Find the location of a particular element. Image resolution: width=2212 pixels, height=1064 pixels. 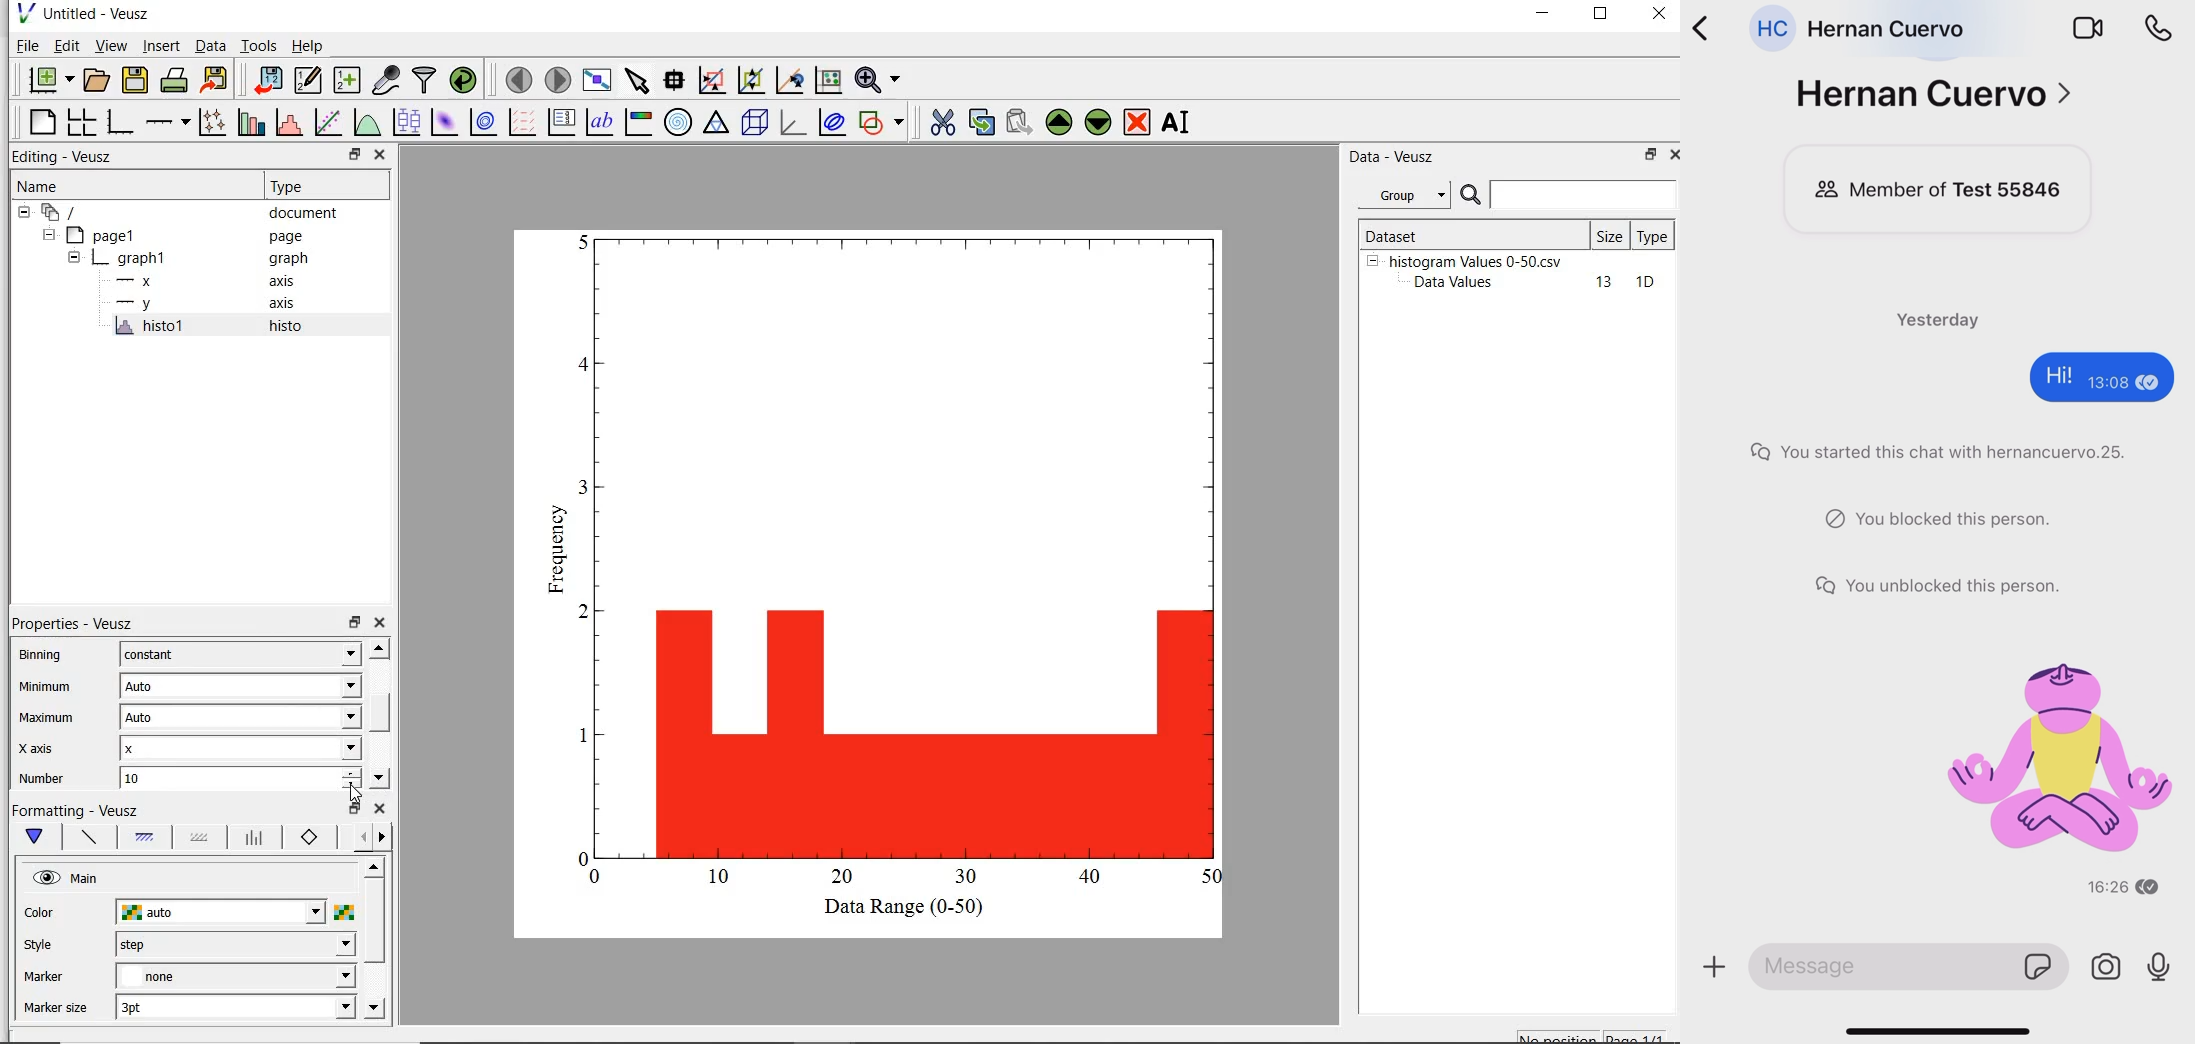

move down is located at coordinates (379, 778).